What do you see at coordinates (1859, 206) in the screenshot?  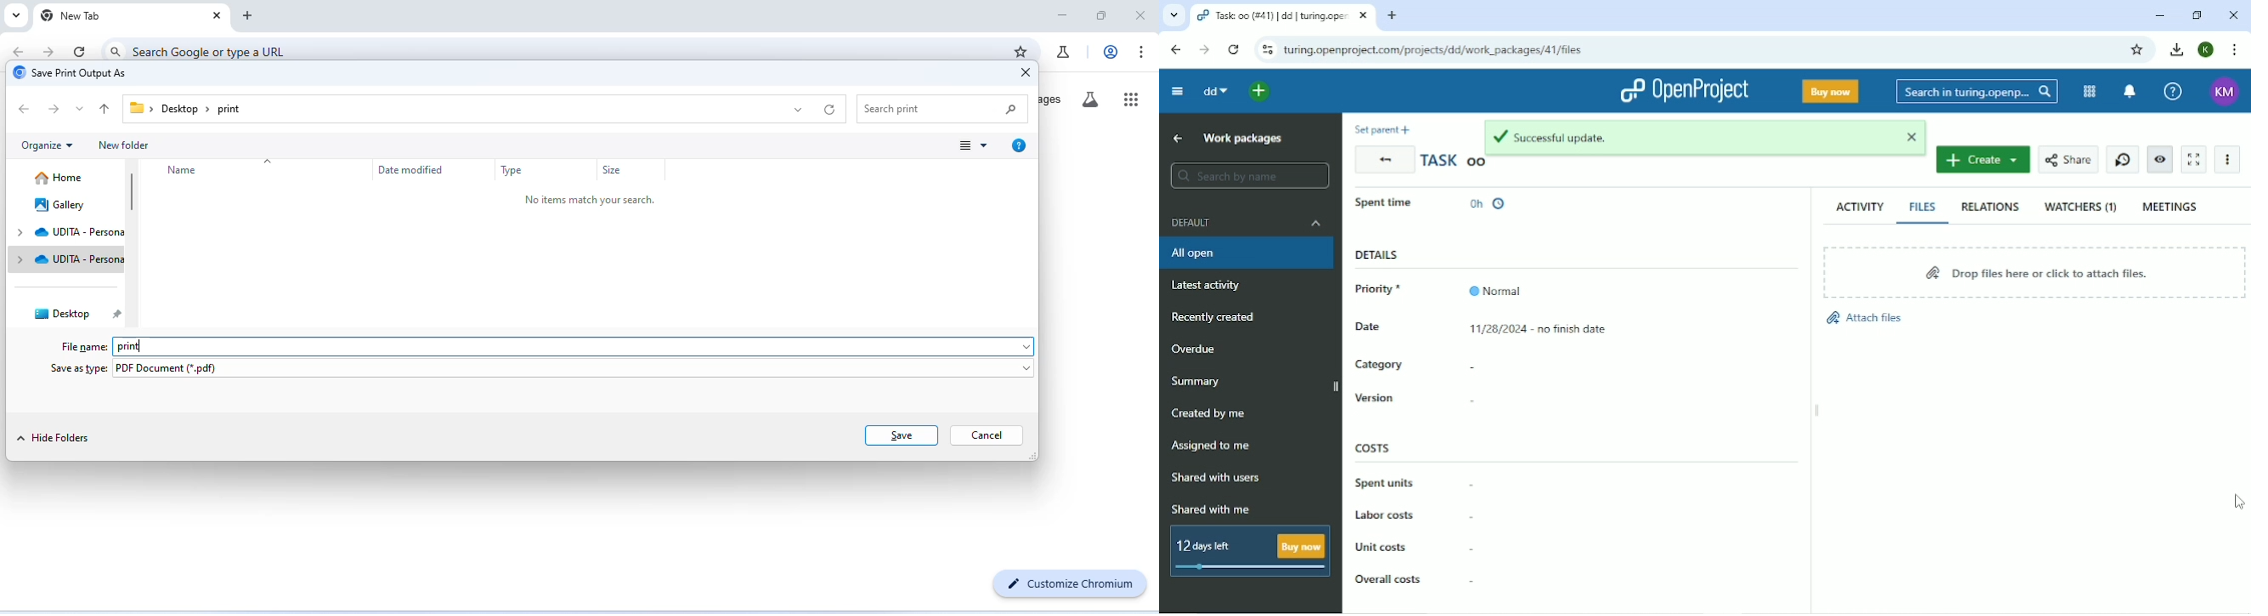 I see `Activity` at bounding box center [1859, 206].